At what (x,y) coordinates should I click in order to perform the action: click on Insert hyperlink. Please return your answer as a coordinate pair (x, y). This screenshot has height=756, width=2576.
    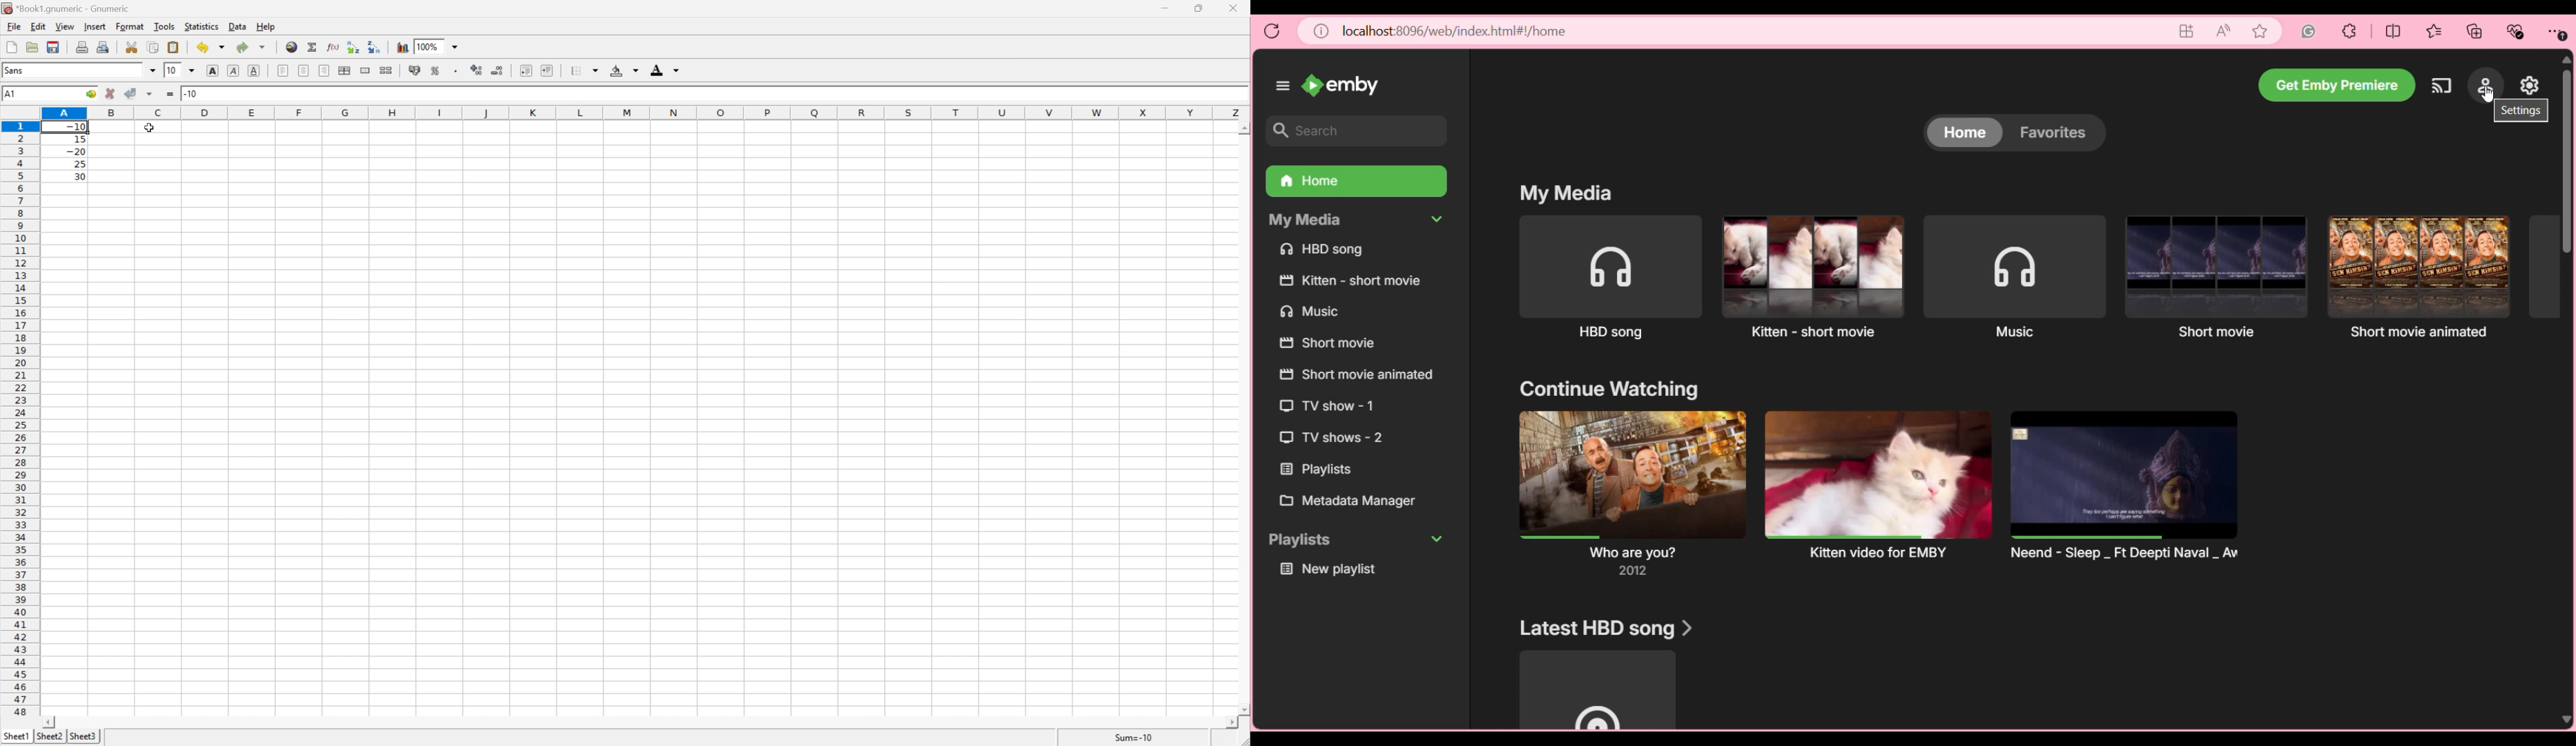
    Looking at the image, I should click on (290, 46).